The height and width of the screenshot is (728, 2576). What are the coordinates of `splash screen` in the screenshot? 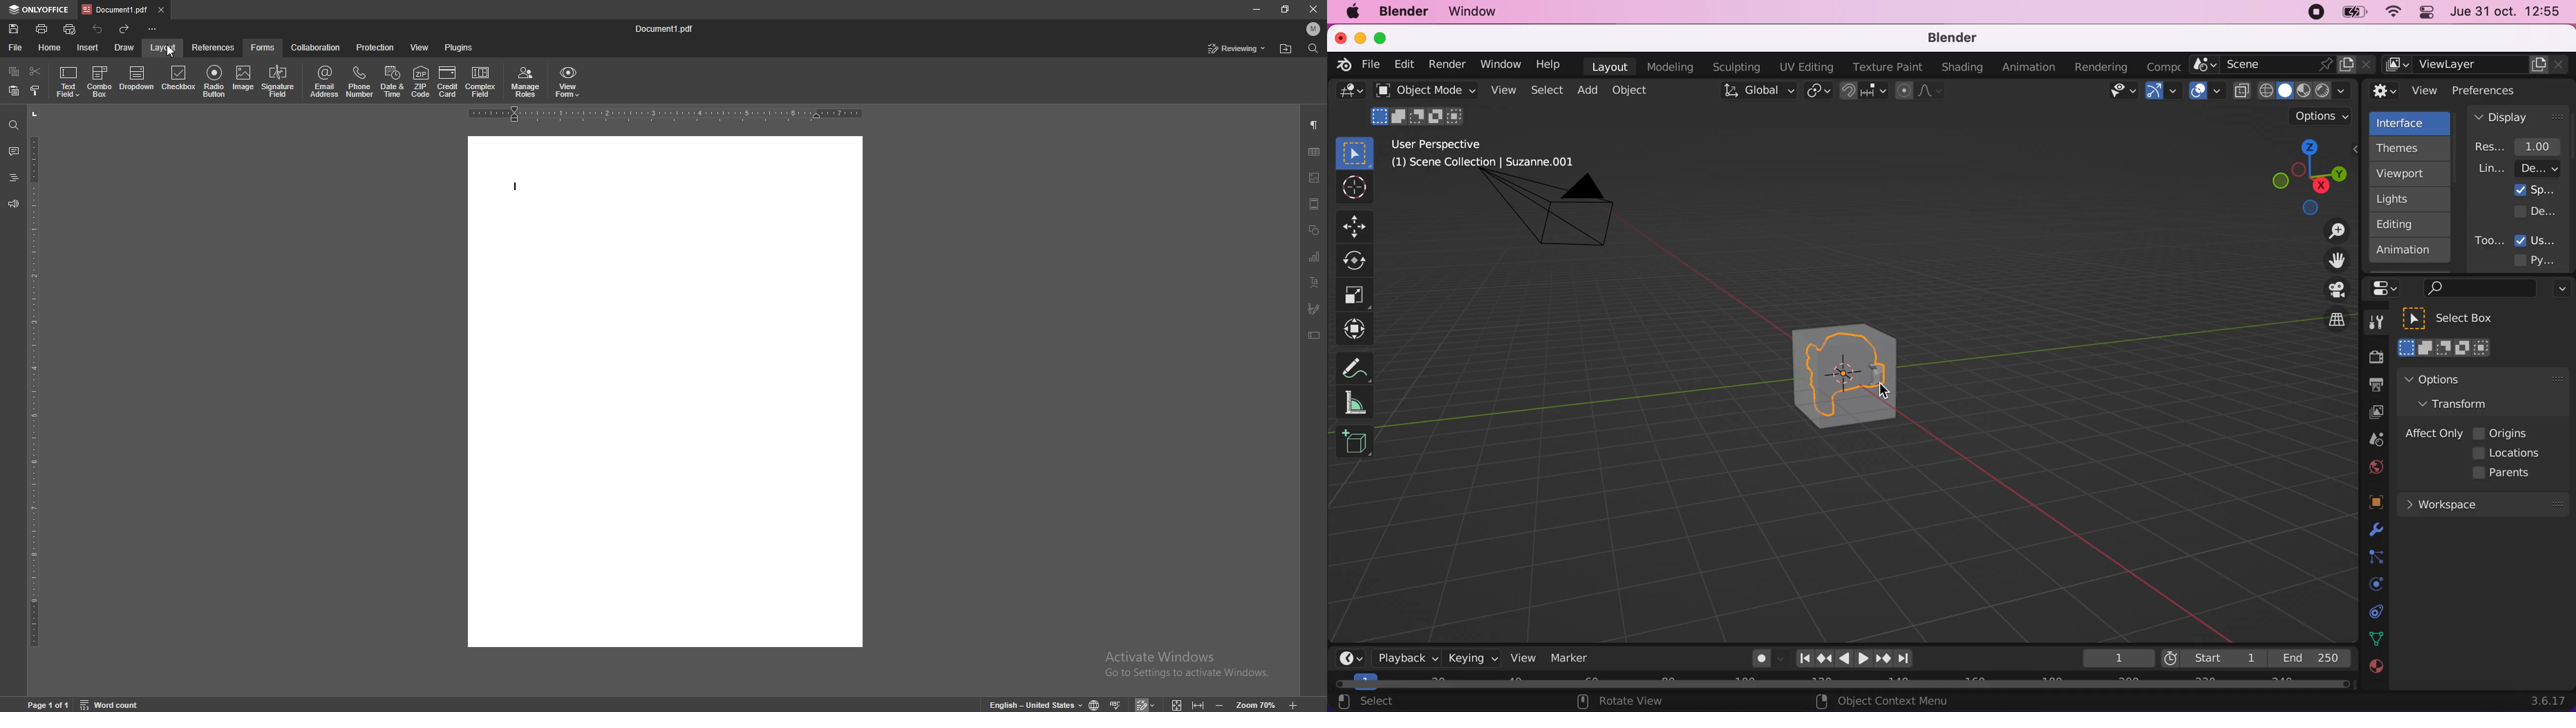 It's located at (2535, 189).